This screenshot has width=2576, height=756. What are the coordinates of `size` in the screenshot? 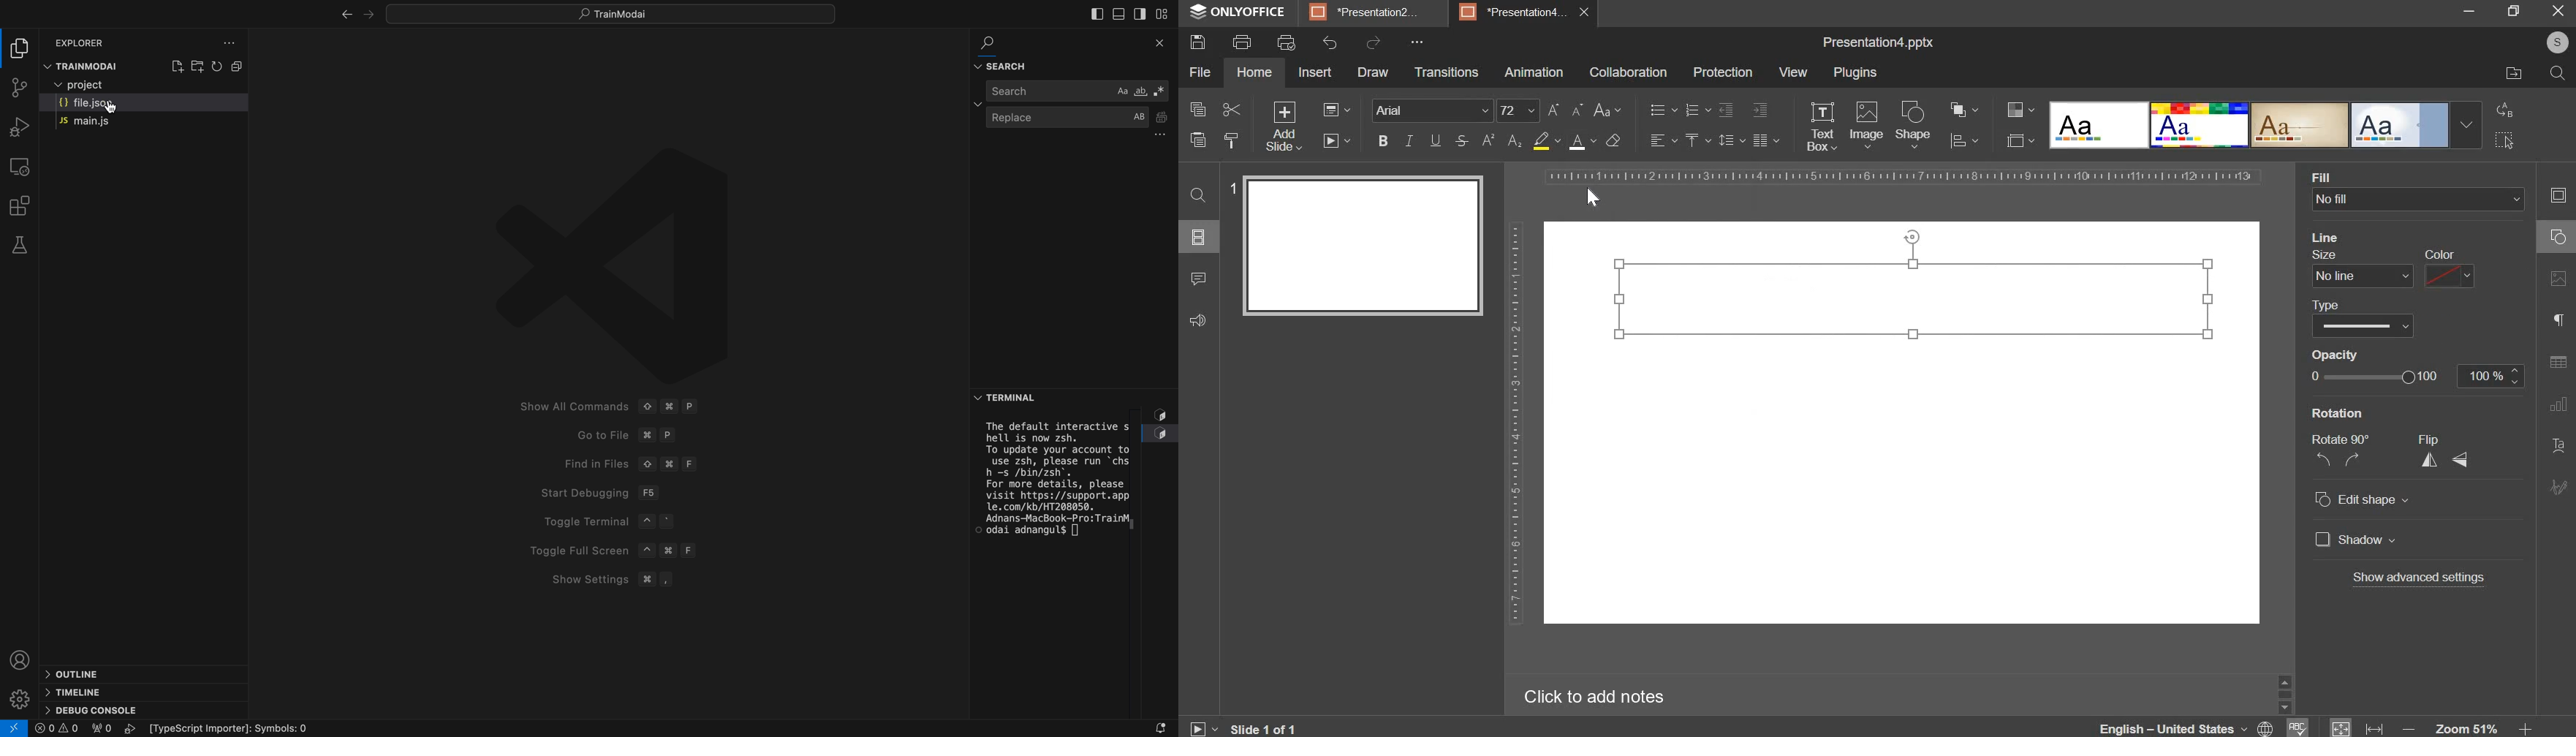 It's located at (2359, 269).